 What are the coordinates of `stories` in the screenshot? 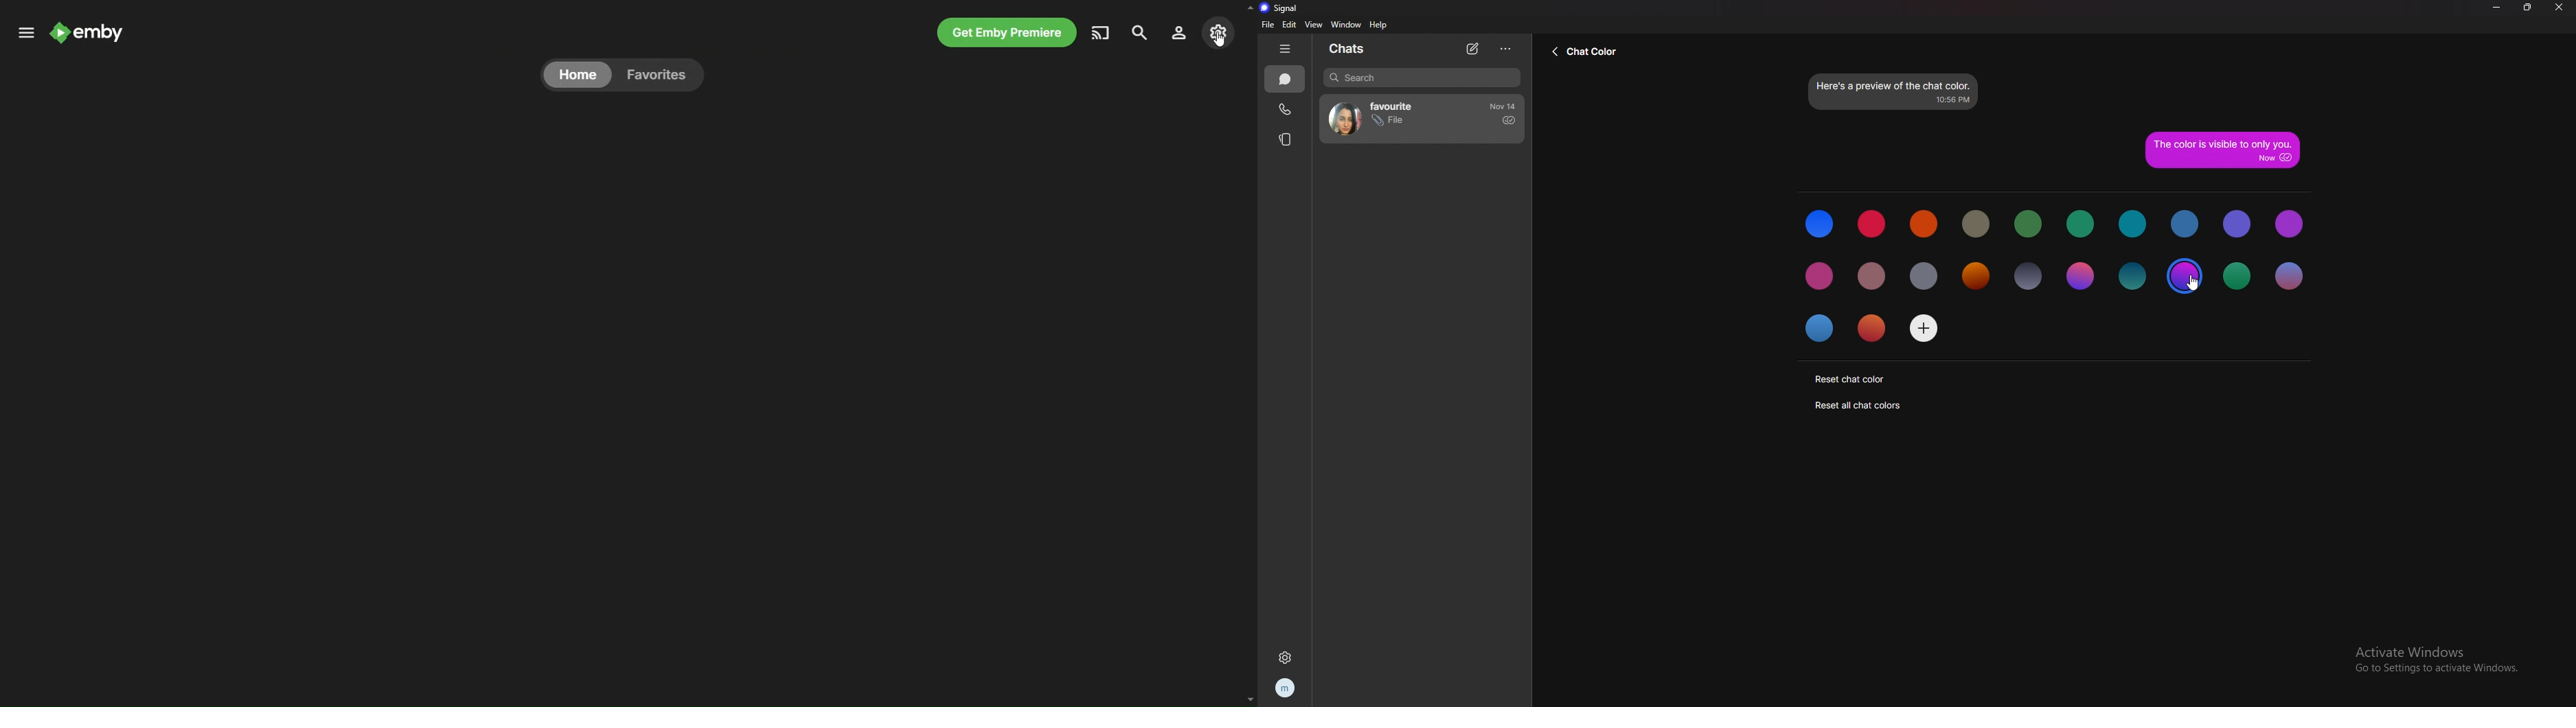 It's located at (1286, 138).